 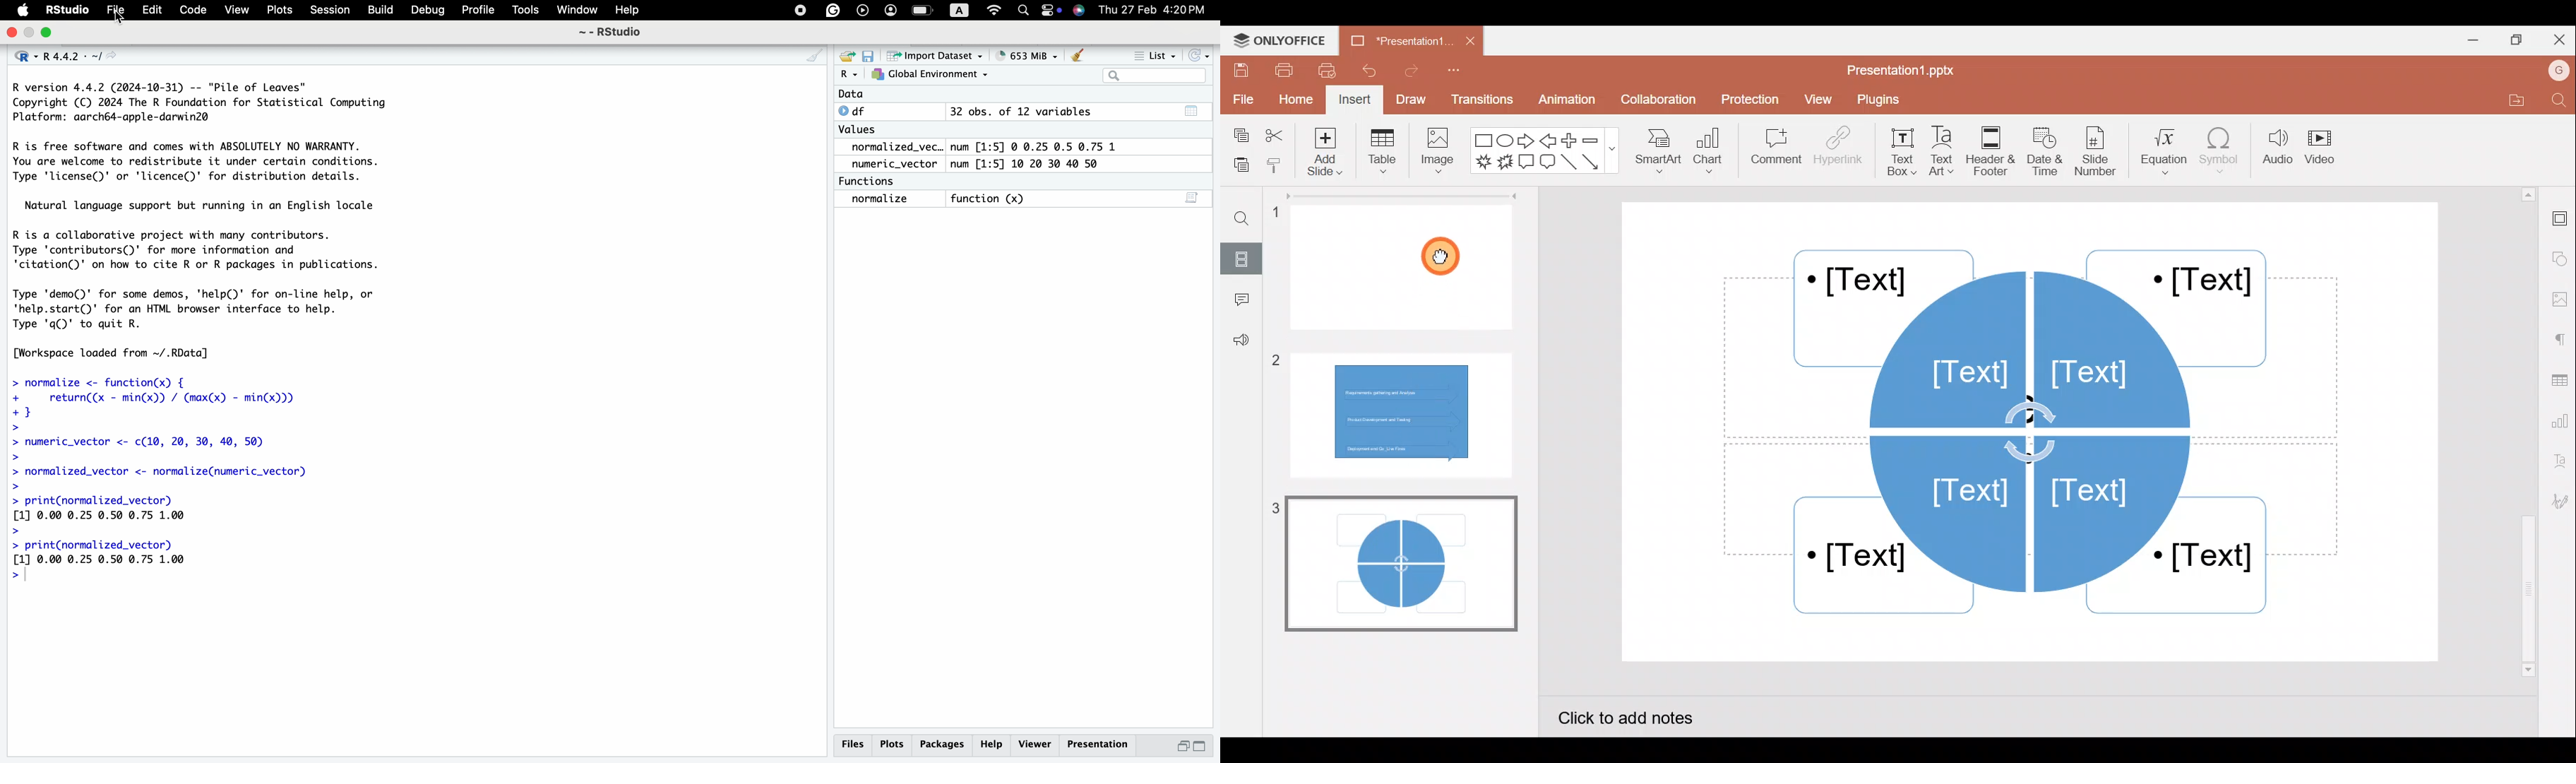 What do you see at coordinates (577, 11) in the screenshot?
I see `Window` at bounding box center [577, 11].